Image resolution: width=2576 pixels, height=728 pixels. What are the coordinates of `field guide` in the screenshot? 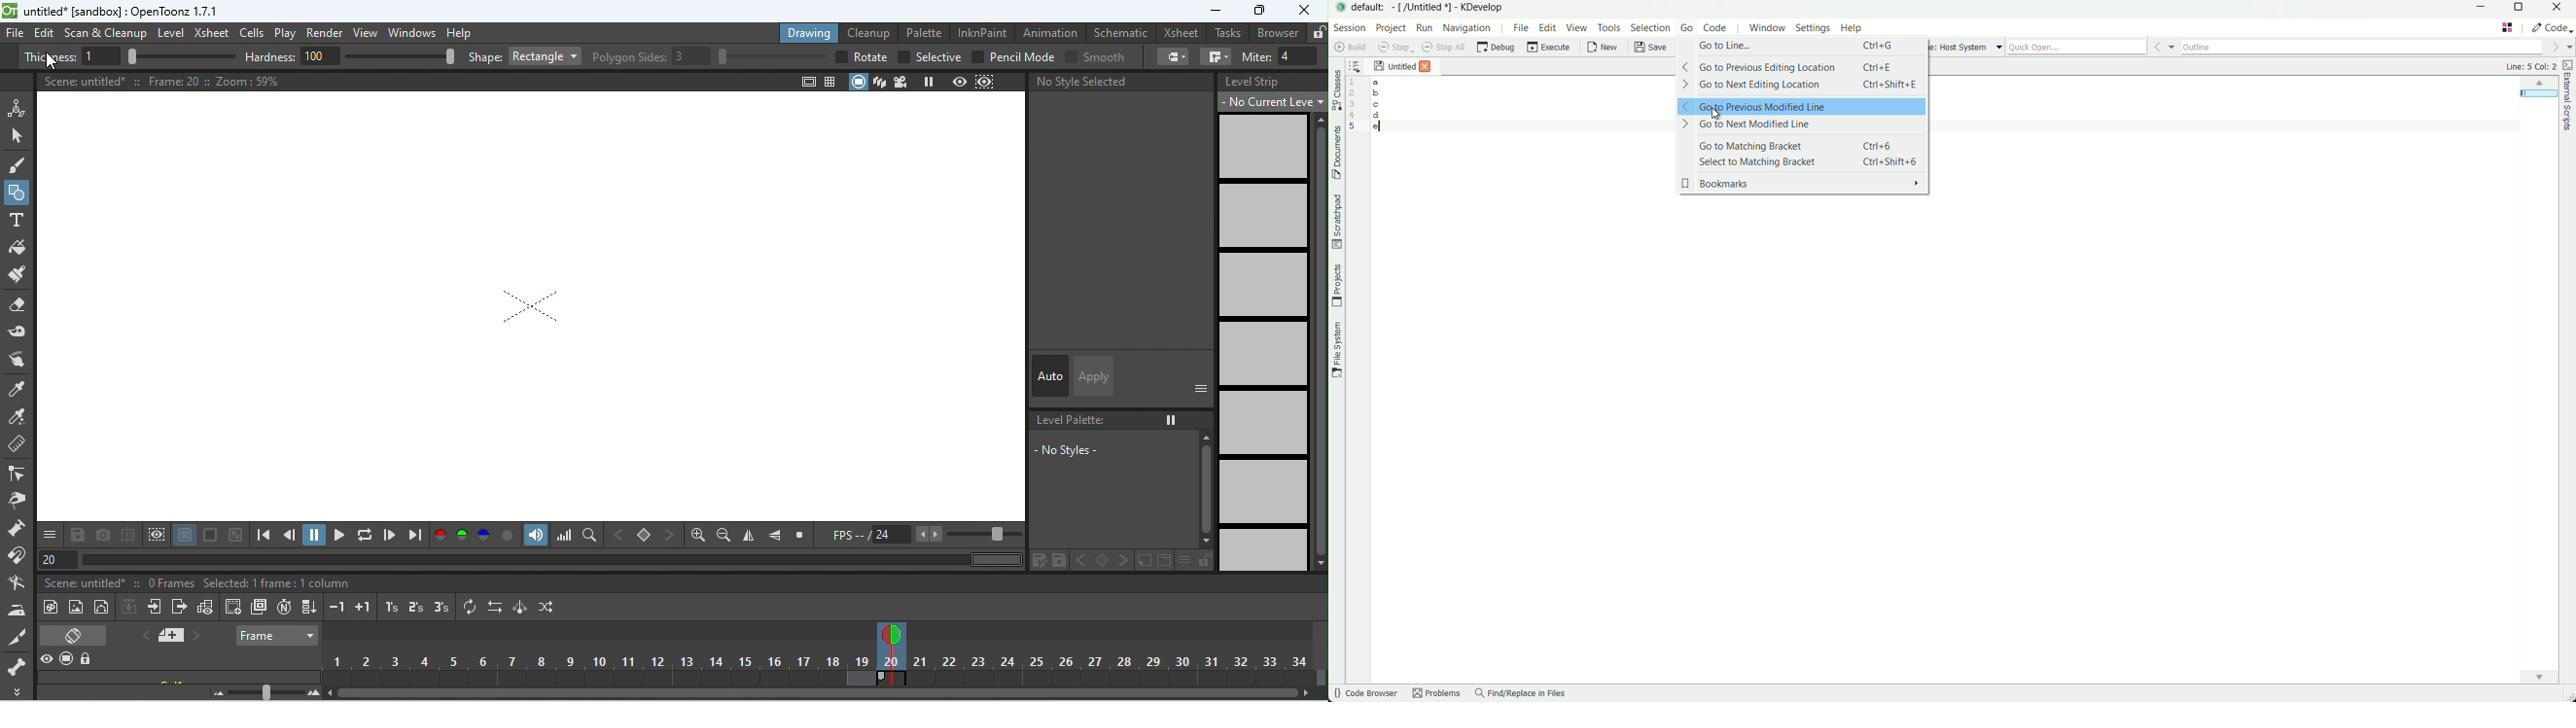 It's located at (831, 83).